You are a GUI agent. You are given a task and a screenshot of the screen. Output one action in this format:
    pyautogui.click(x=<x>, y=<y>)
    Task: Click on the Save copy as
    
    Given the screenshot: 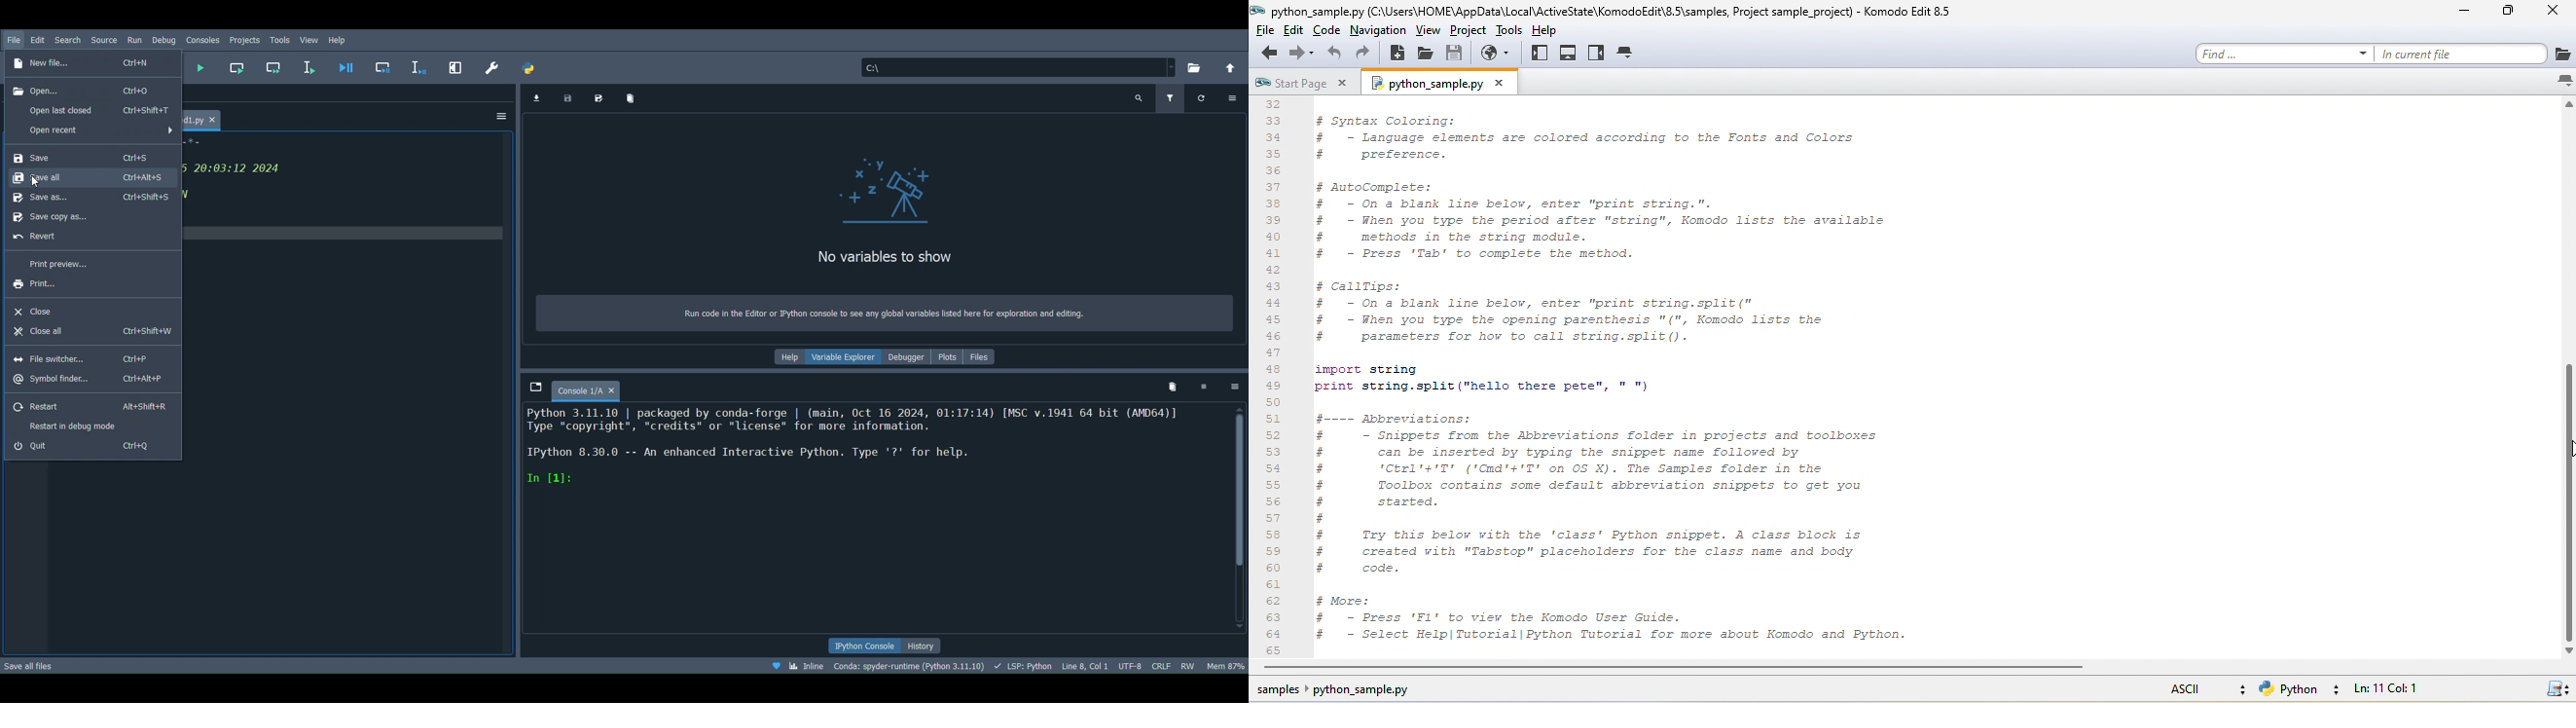 What is the action you would take?
    pyautogui.click(x=87, y=215)
    